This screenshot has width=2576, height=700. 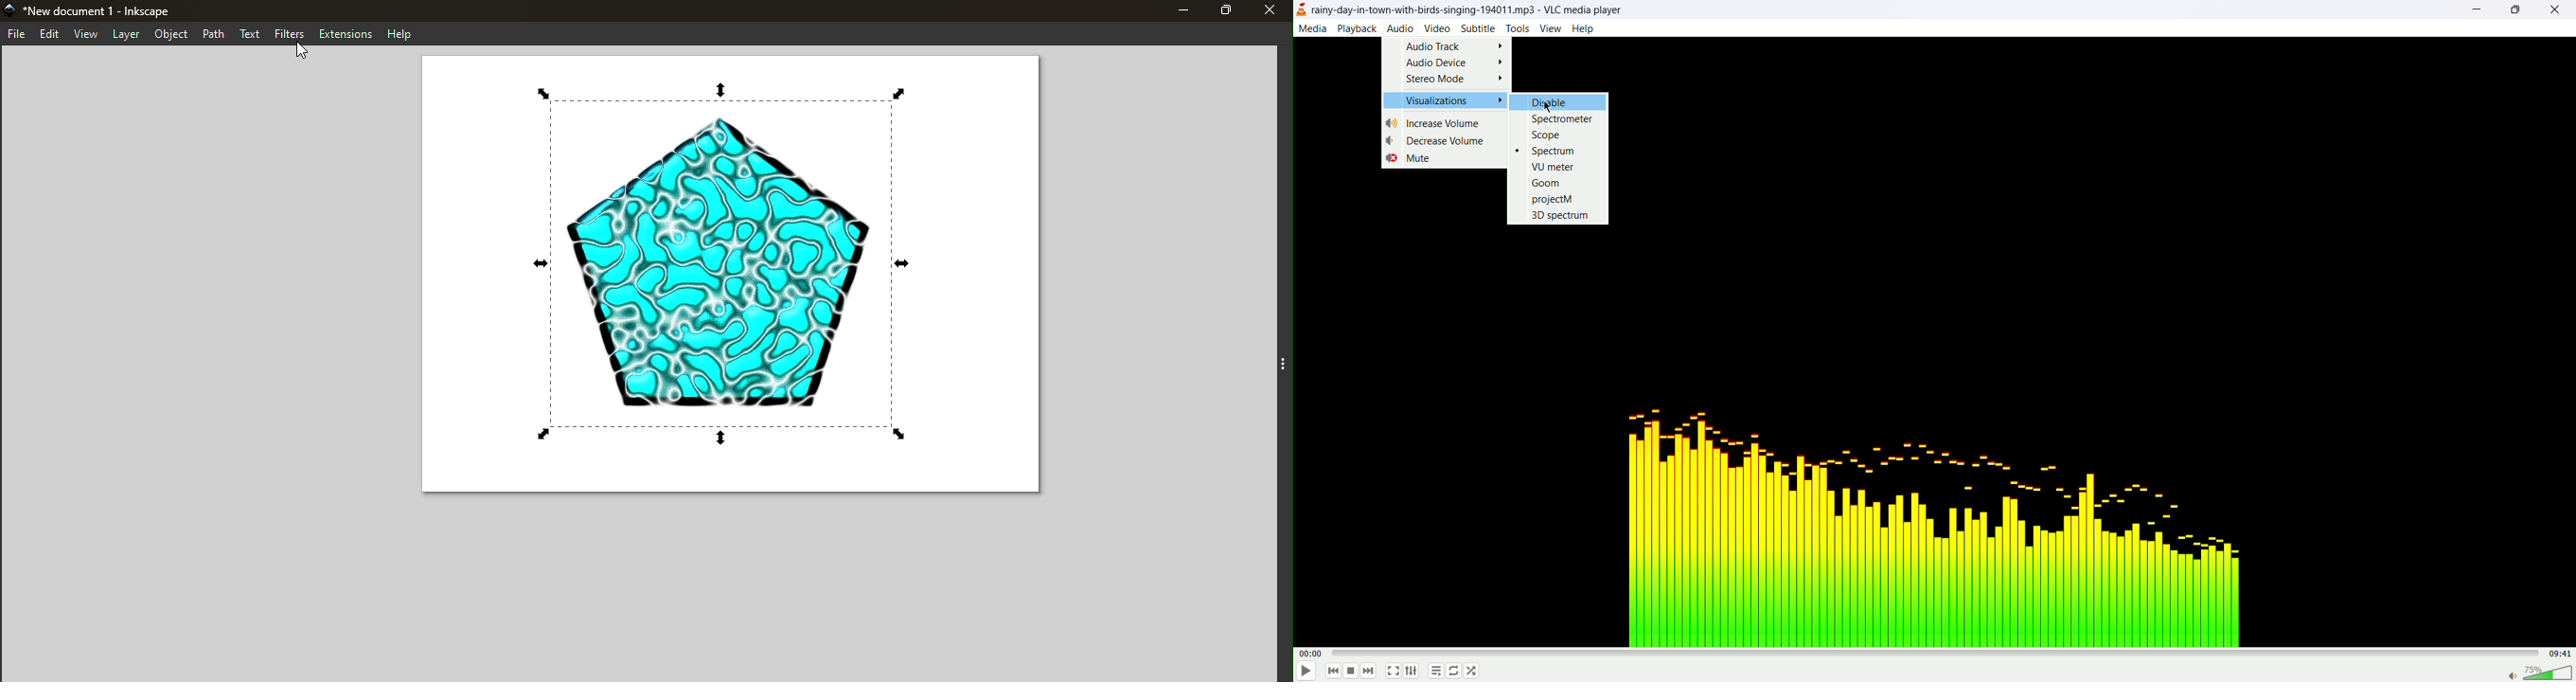 What do you see at coordinates (251, 35) in the screenshot?
I see `Text` at bounding box center [251, 35].